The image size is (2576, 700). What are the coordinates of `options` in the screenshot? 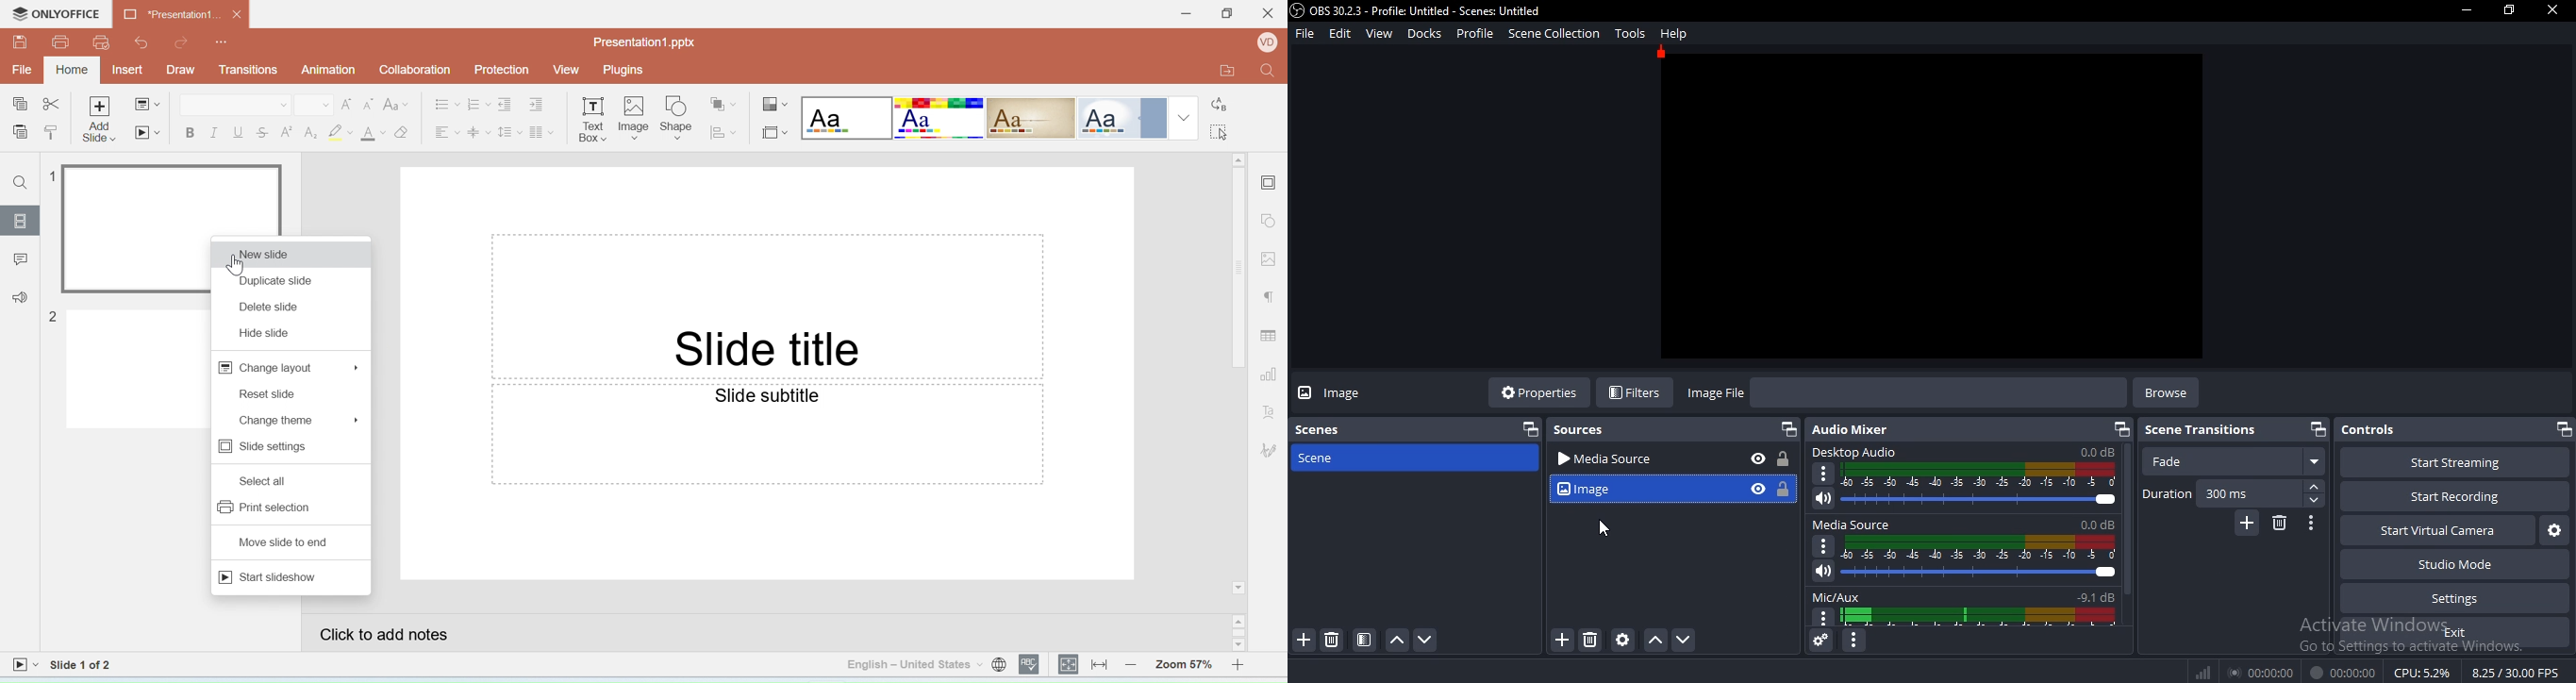 It's located at (1824, 618).